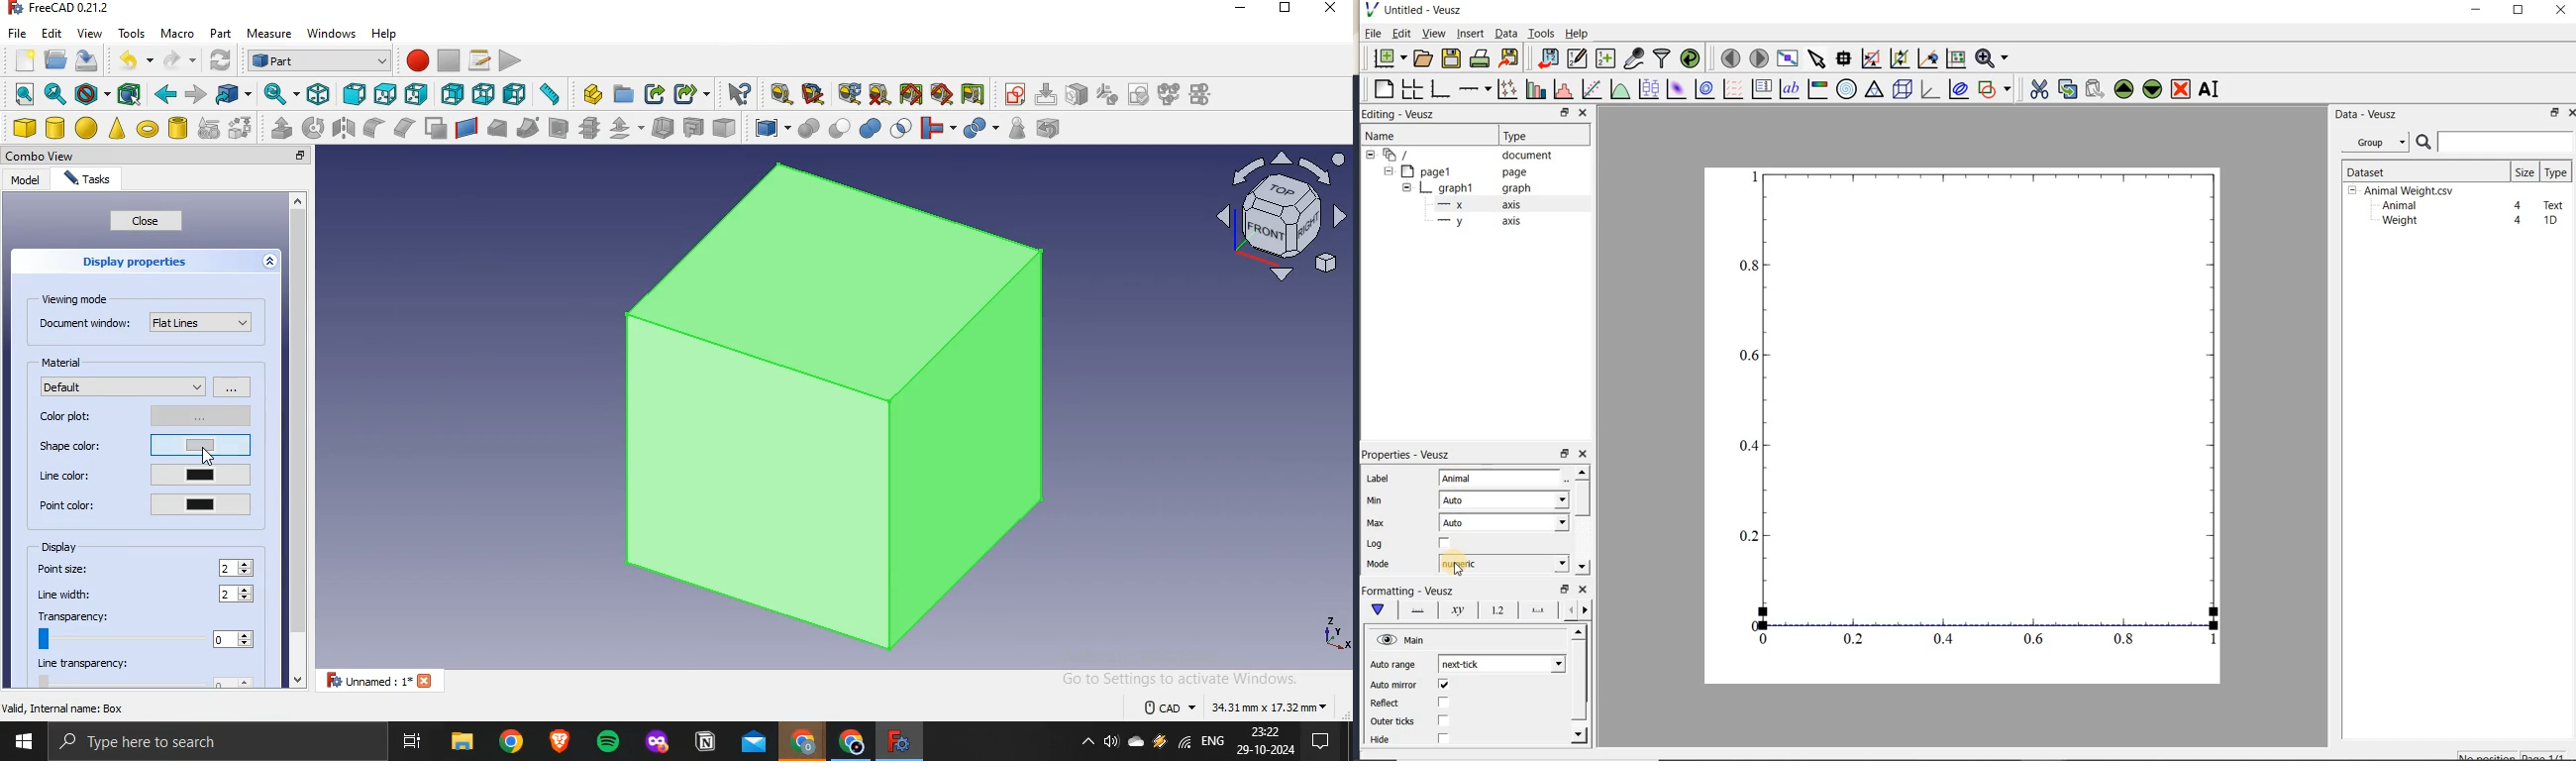 The image size is (2576, 784). I want to click on join objects, so click(936, 126).